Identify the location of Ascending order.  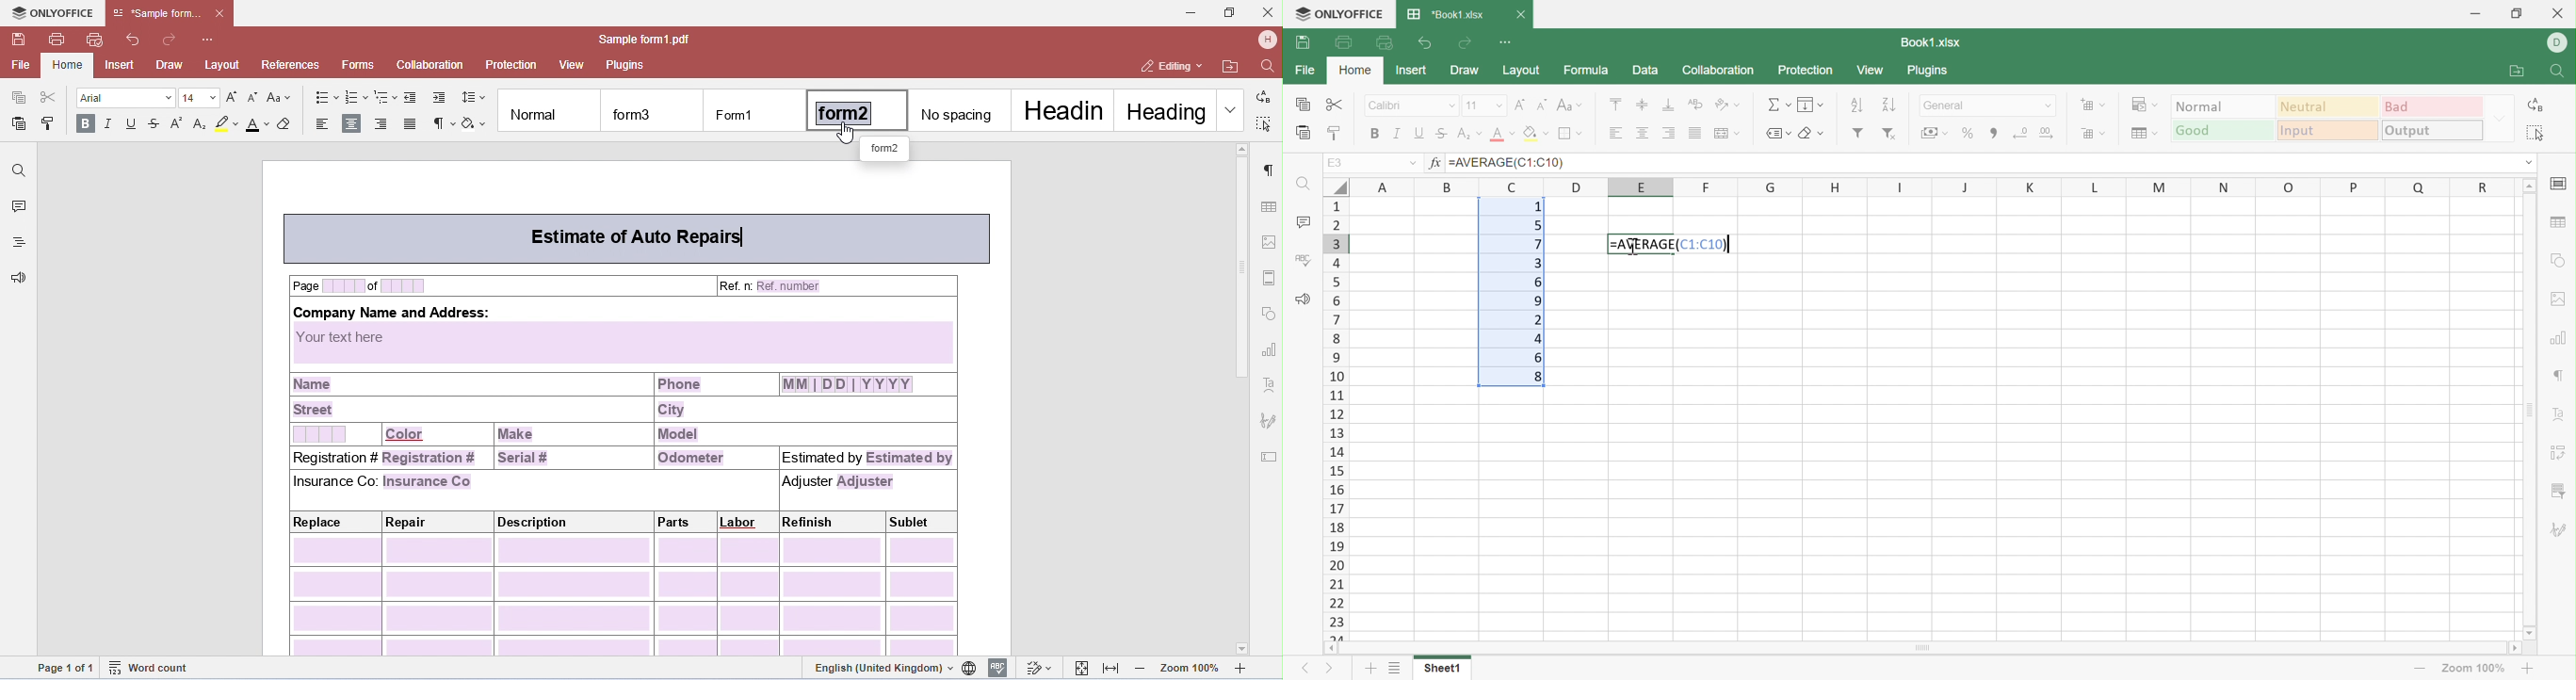
(1856, 105).